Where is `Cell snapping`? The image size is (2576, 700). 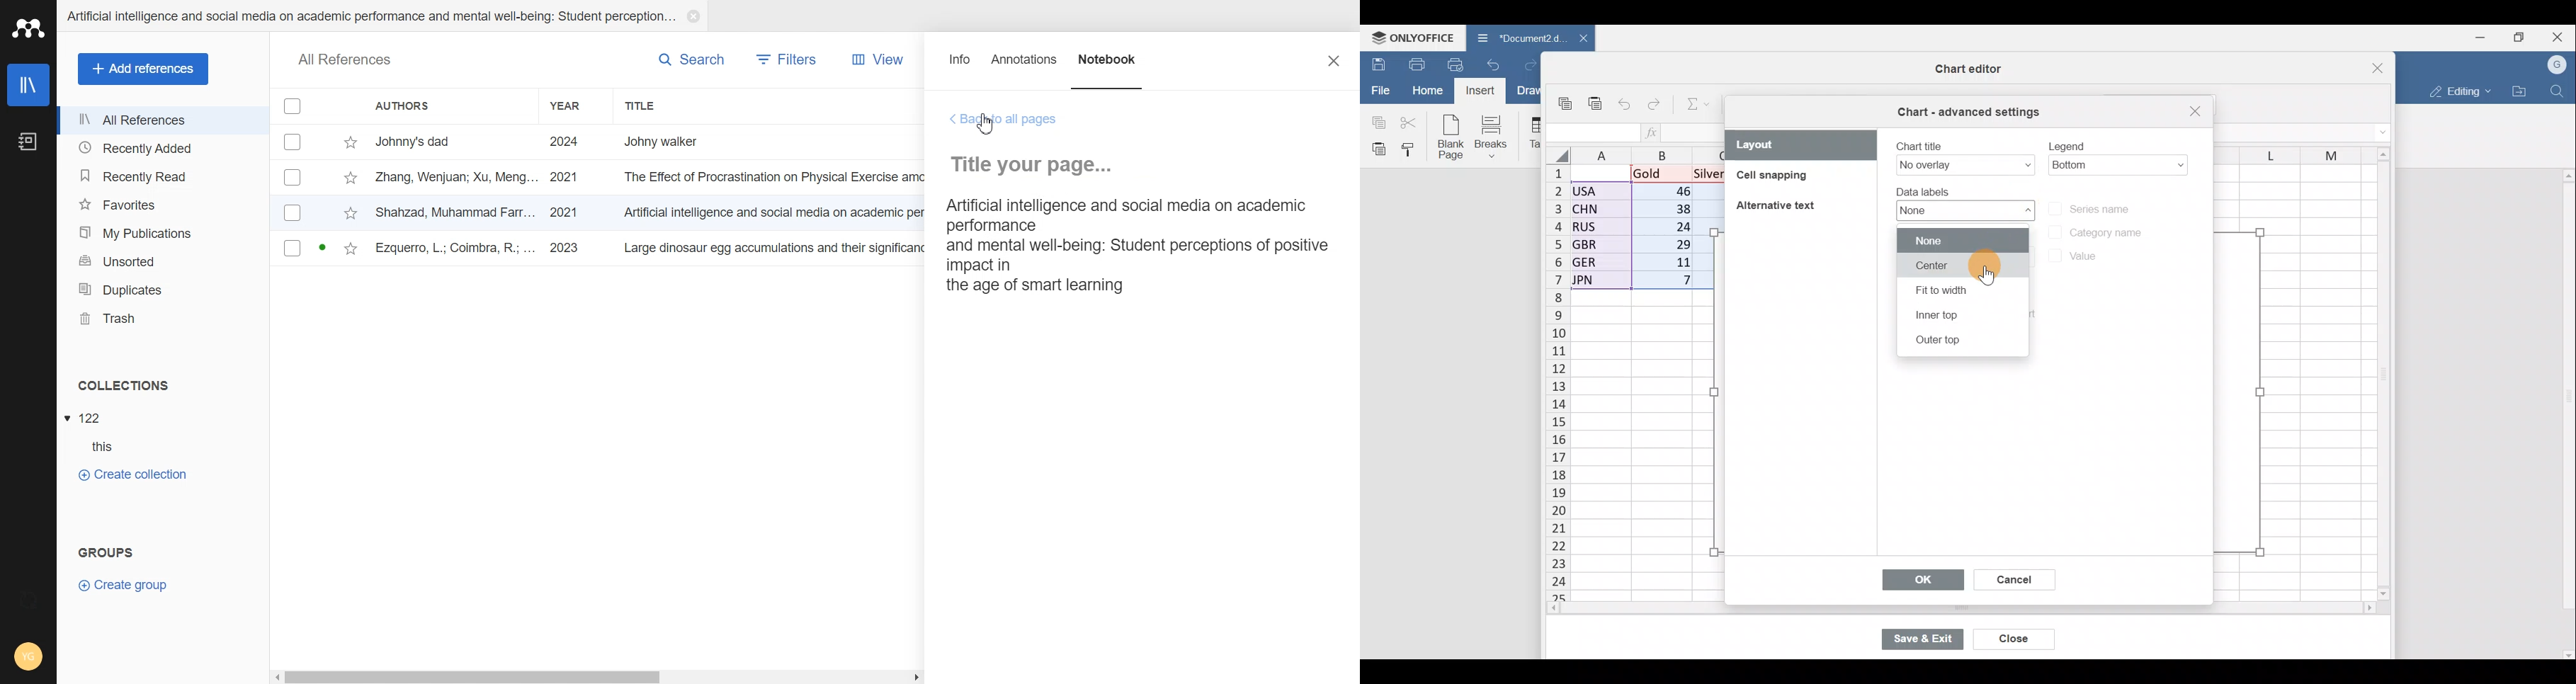
Cell snapping is located at coordinates (1790, 179).